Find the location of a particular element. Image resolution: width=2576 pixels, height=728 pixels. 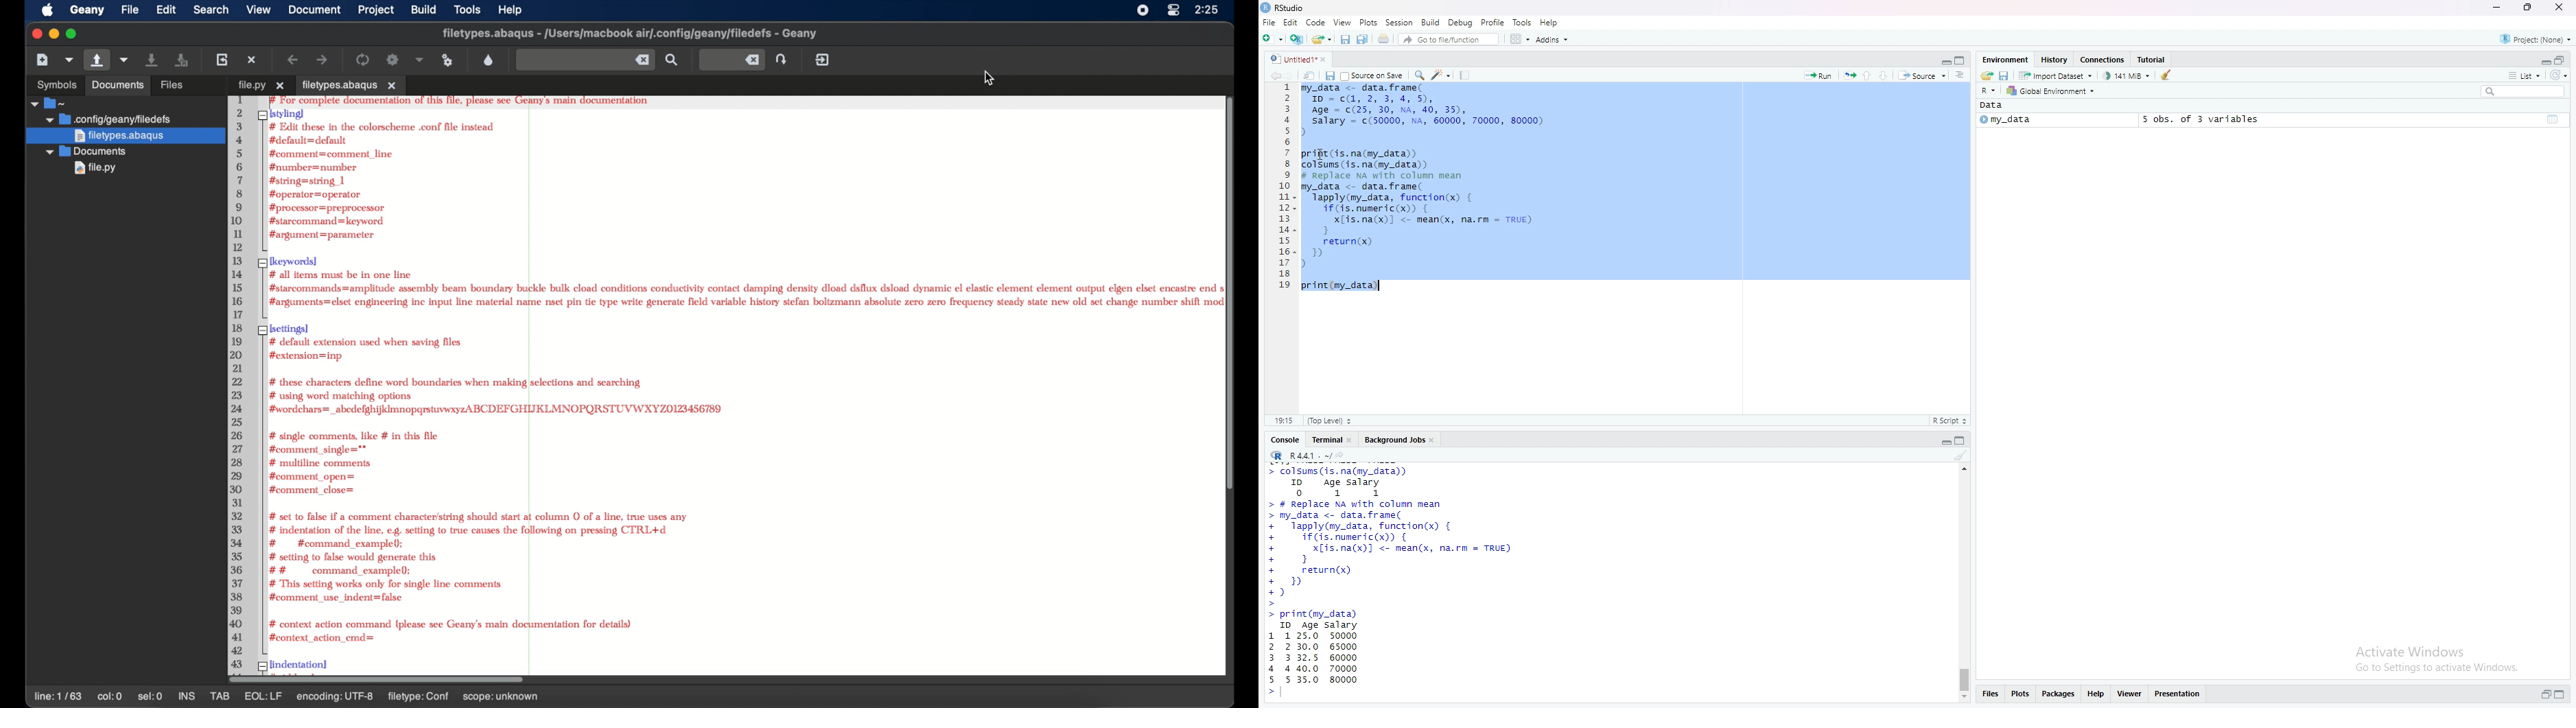

141 MB is located at coordinates (2128, 76).